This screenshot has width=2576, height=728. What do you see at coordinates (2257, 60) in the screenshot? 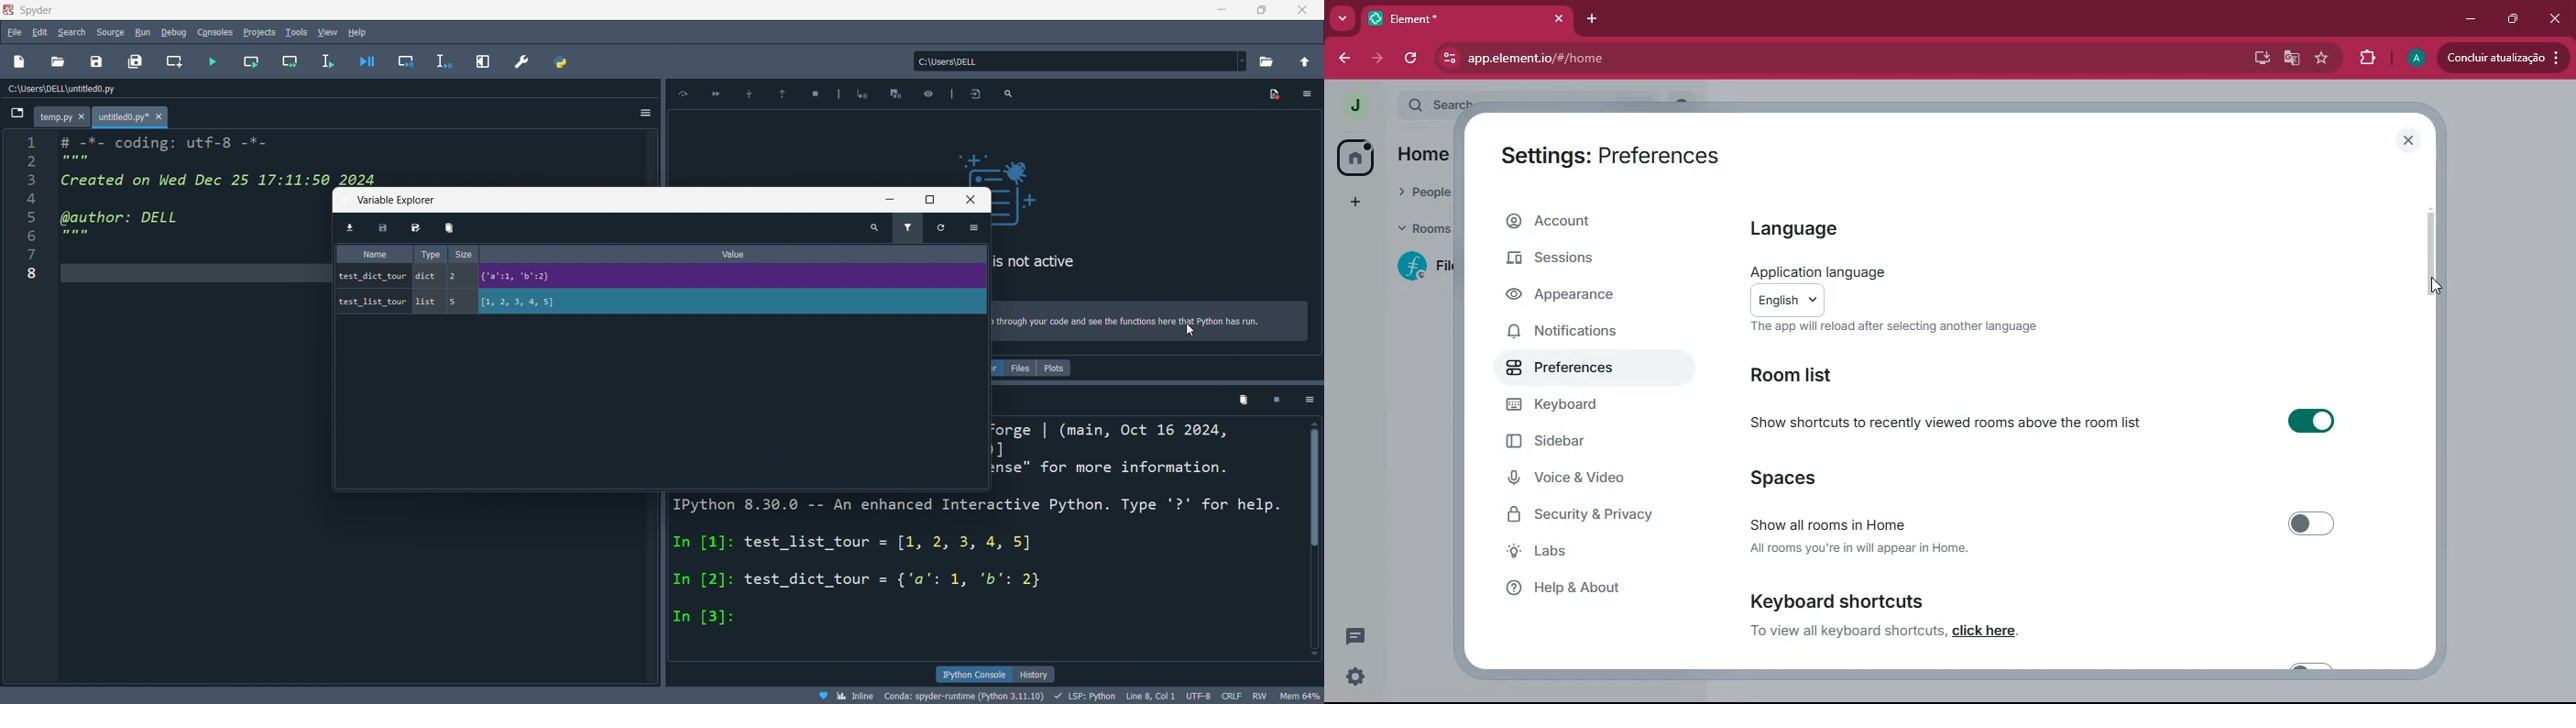
I see `desktop` at bounding box center [2257, 60].